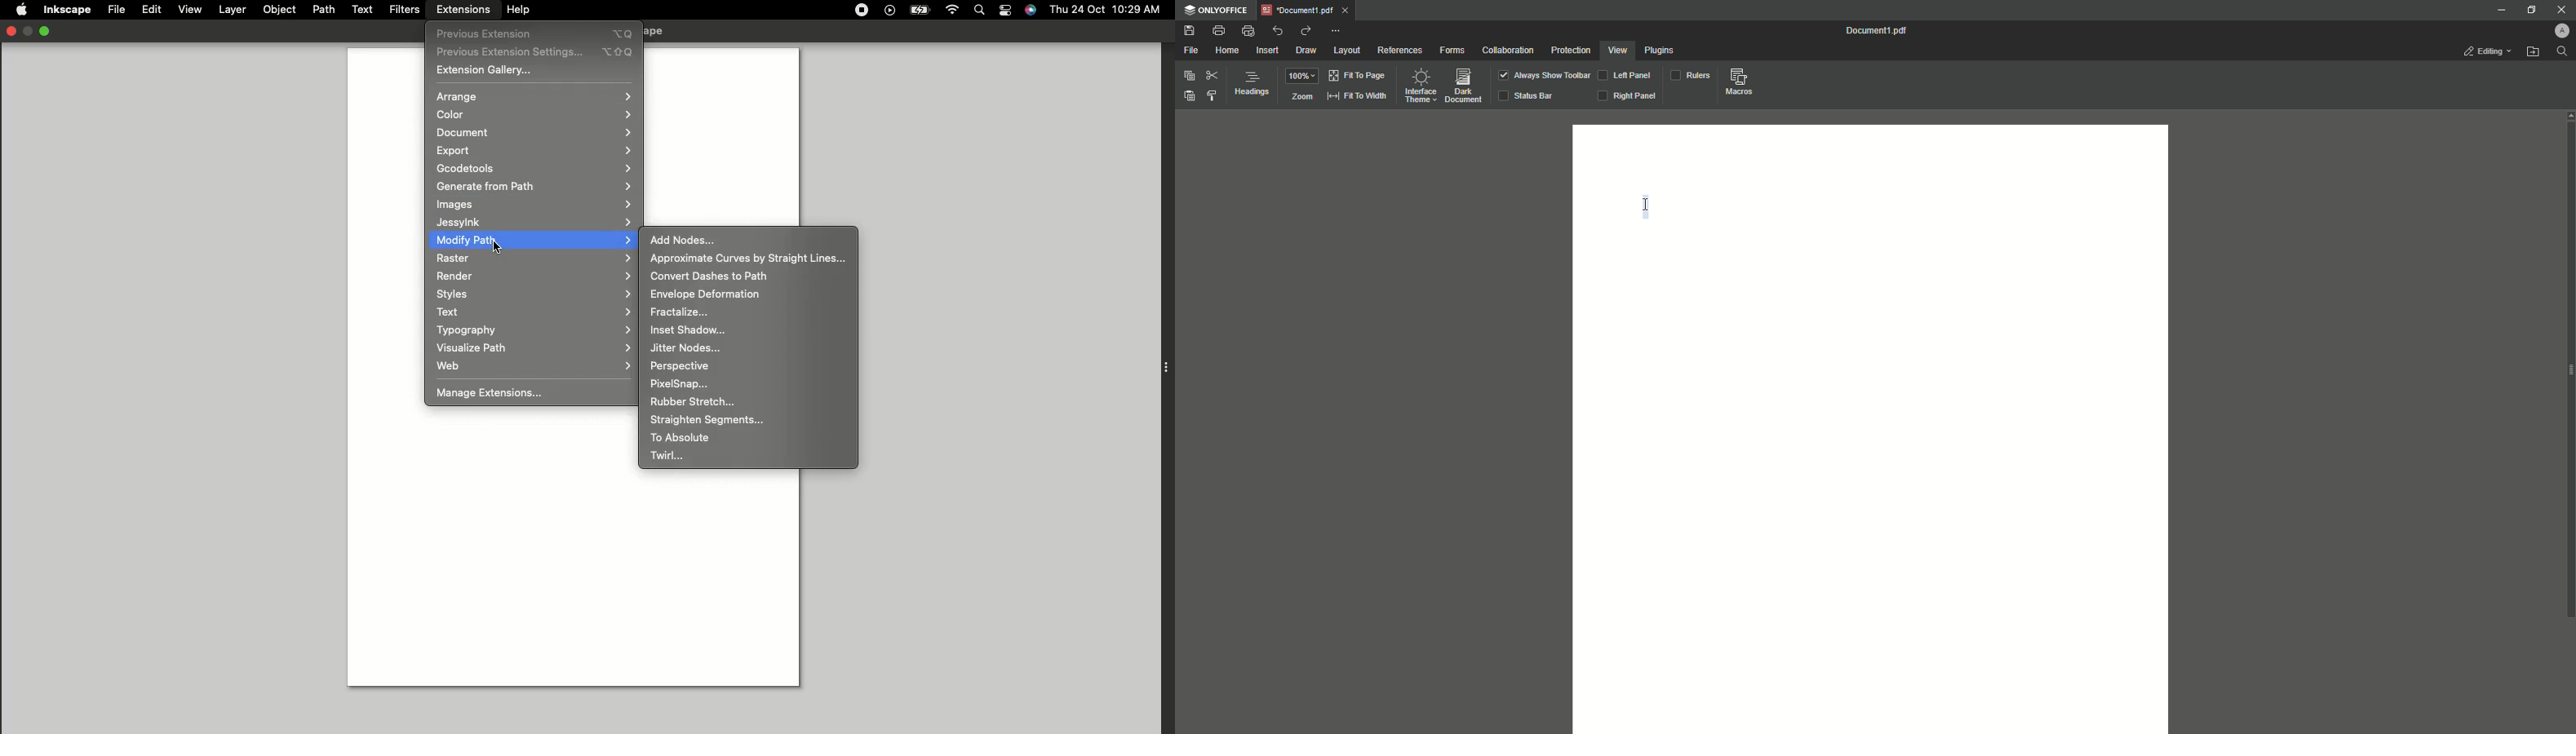  Describe the element at coordinates (1276, 31) in the screenshot. I see `Undo` at that location.